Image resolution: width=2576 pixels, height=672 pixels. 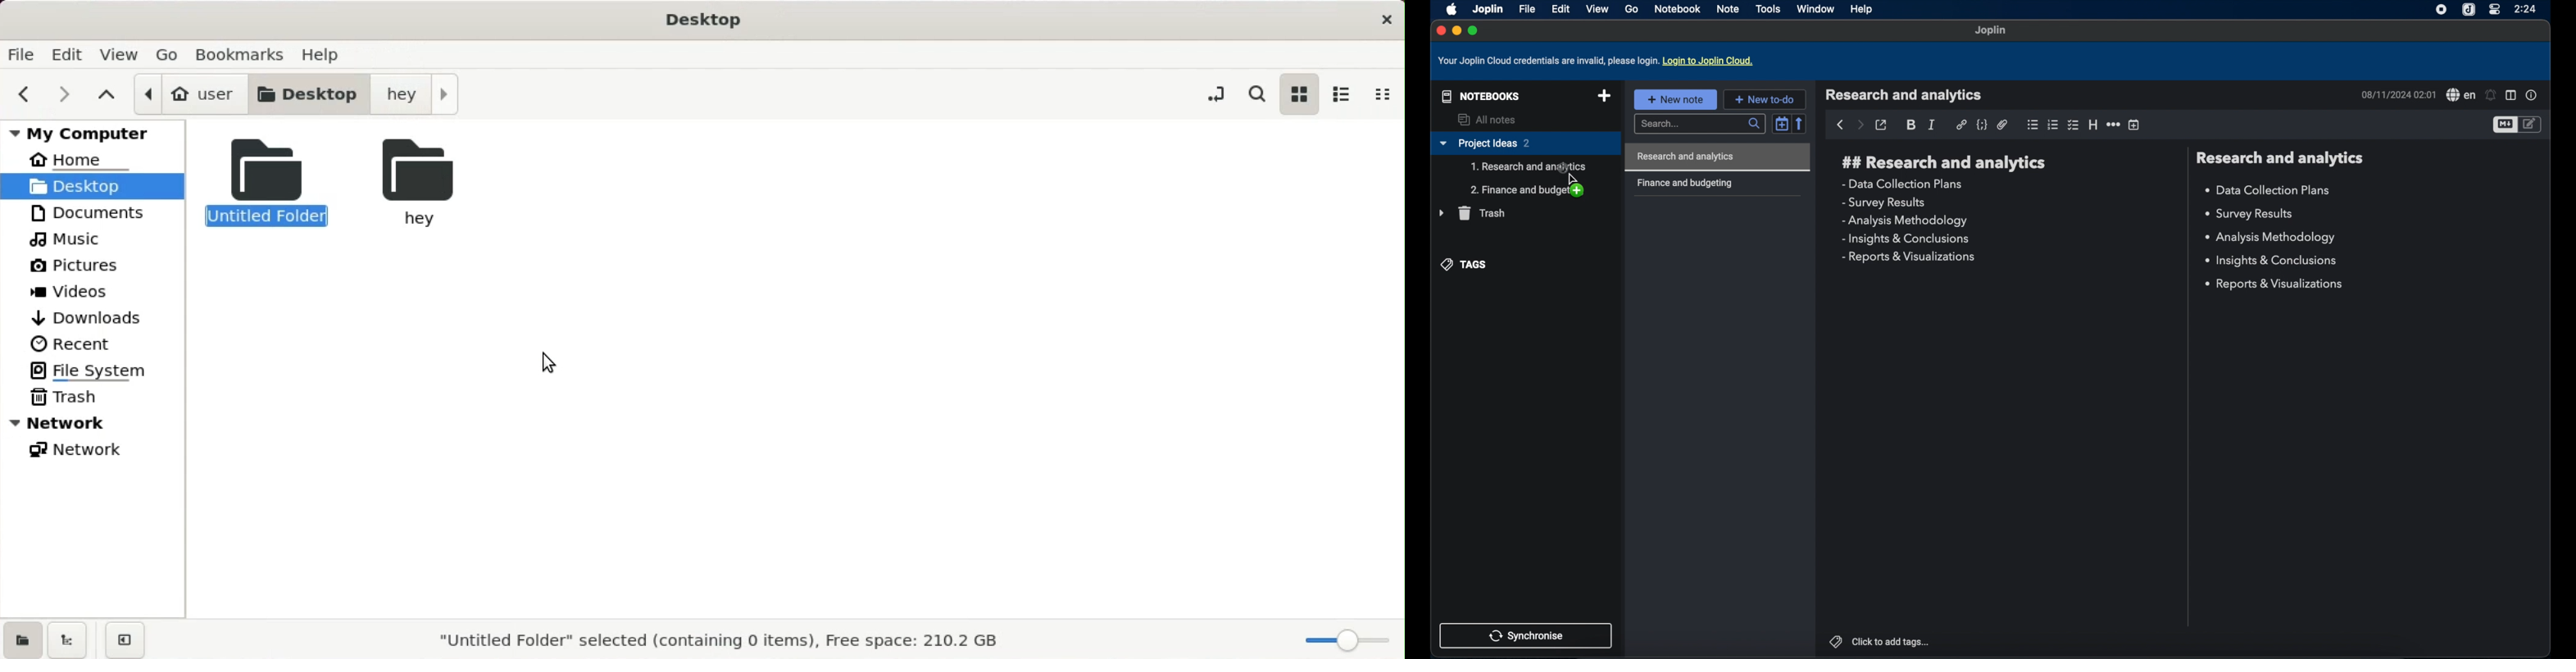 I want to click on forward, so click(x=1860, y=126).